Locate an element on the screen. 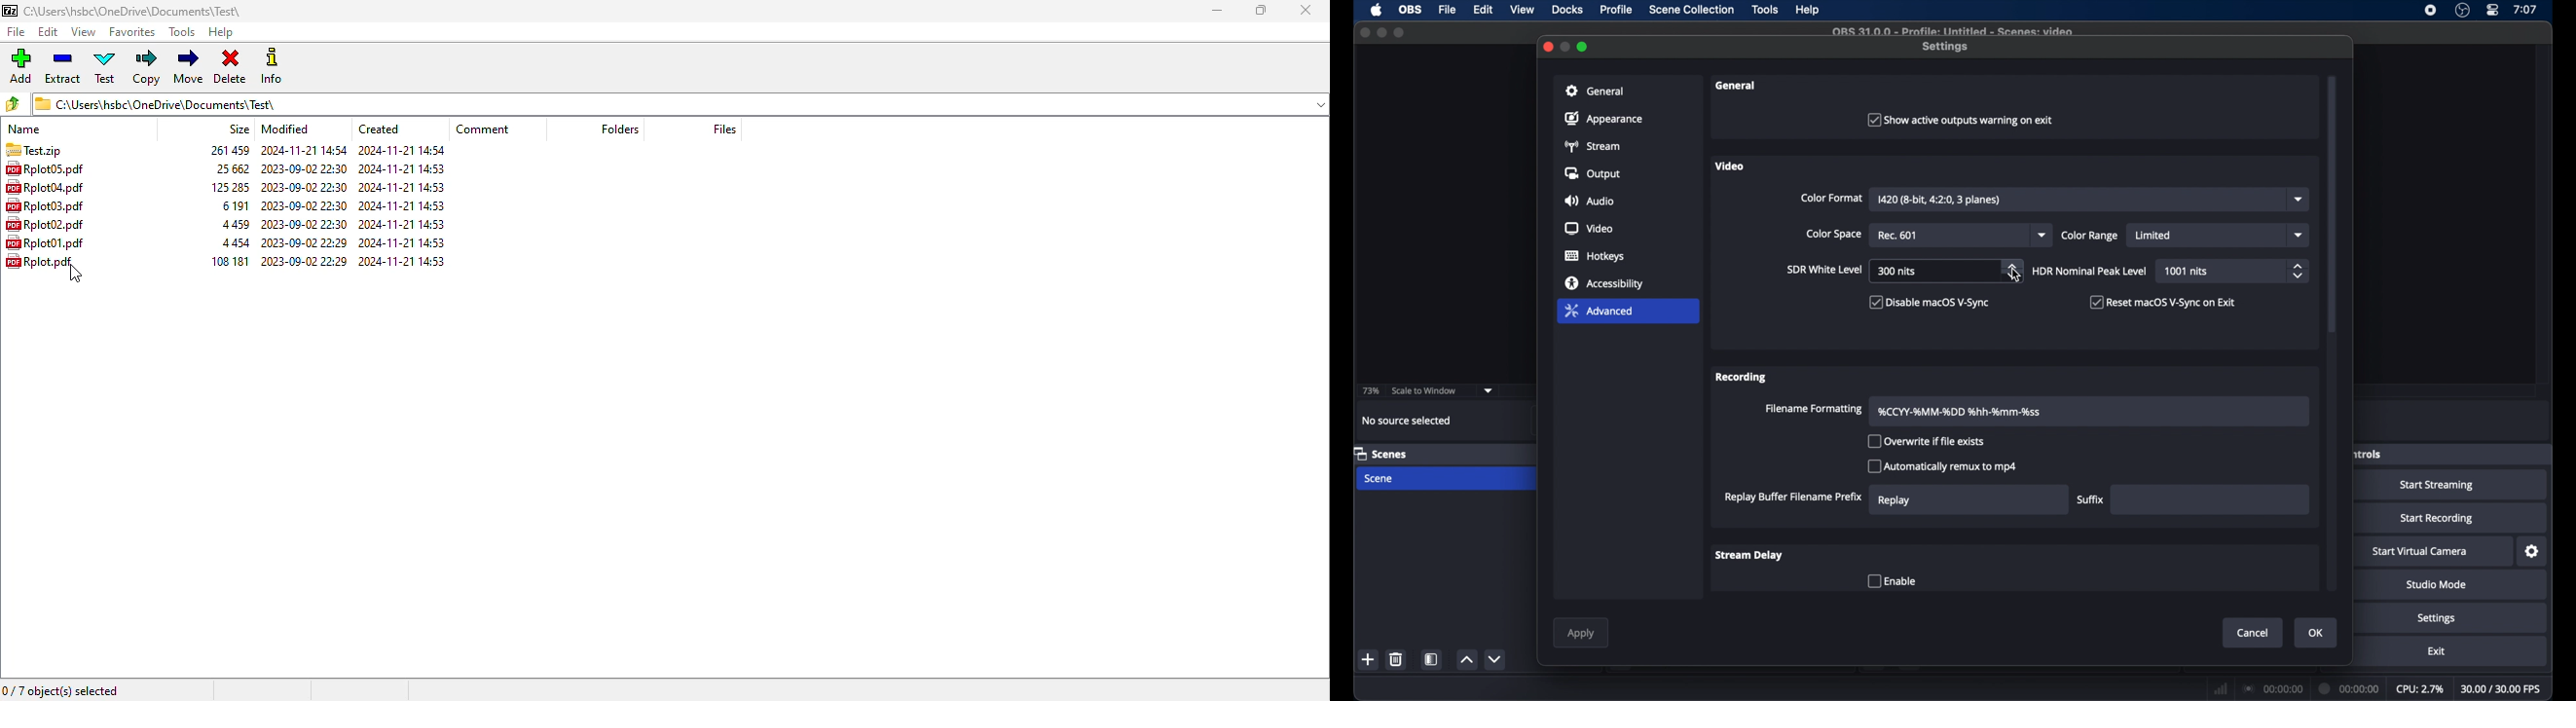 The height and width of the screenshot is (728, 2576). scale to window is located at coordinates (1426, 391).